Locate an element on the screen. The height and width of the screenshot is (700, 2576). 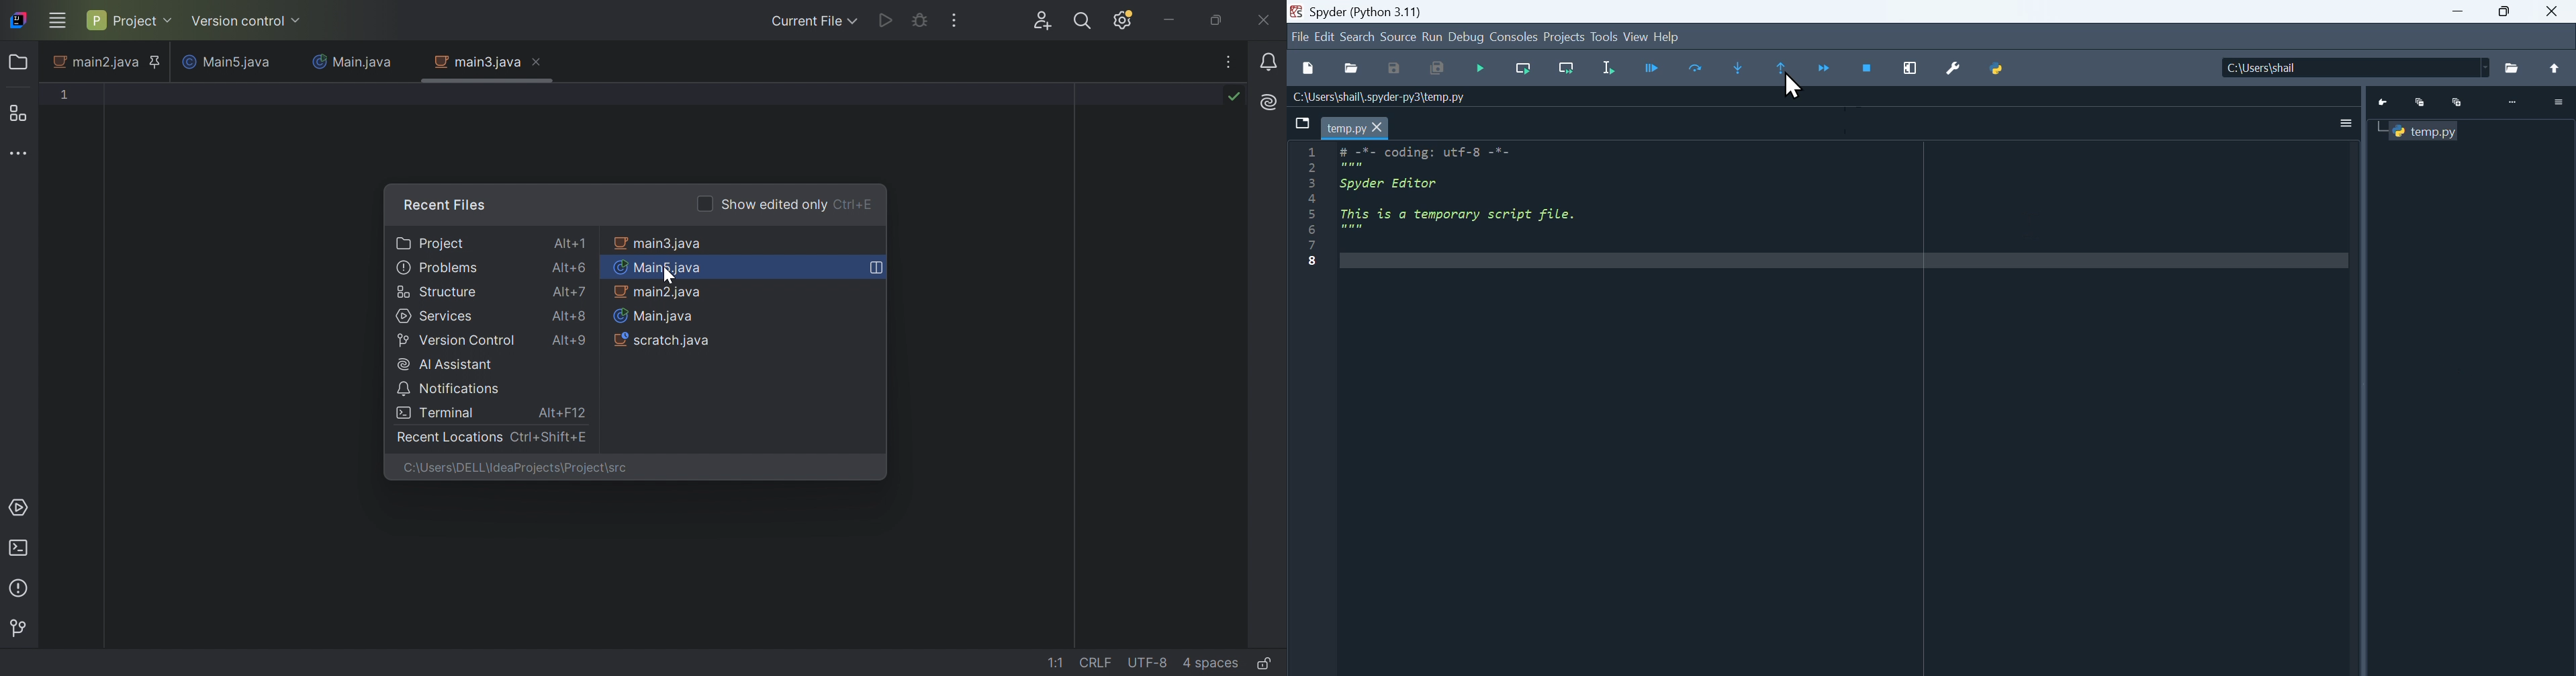
Alt+F12 is located at coordinates (563, 412).